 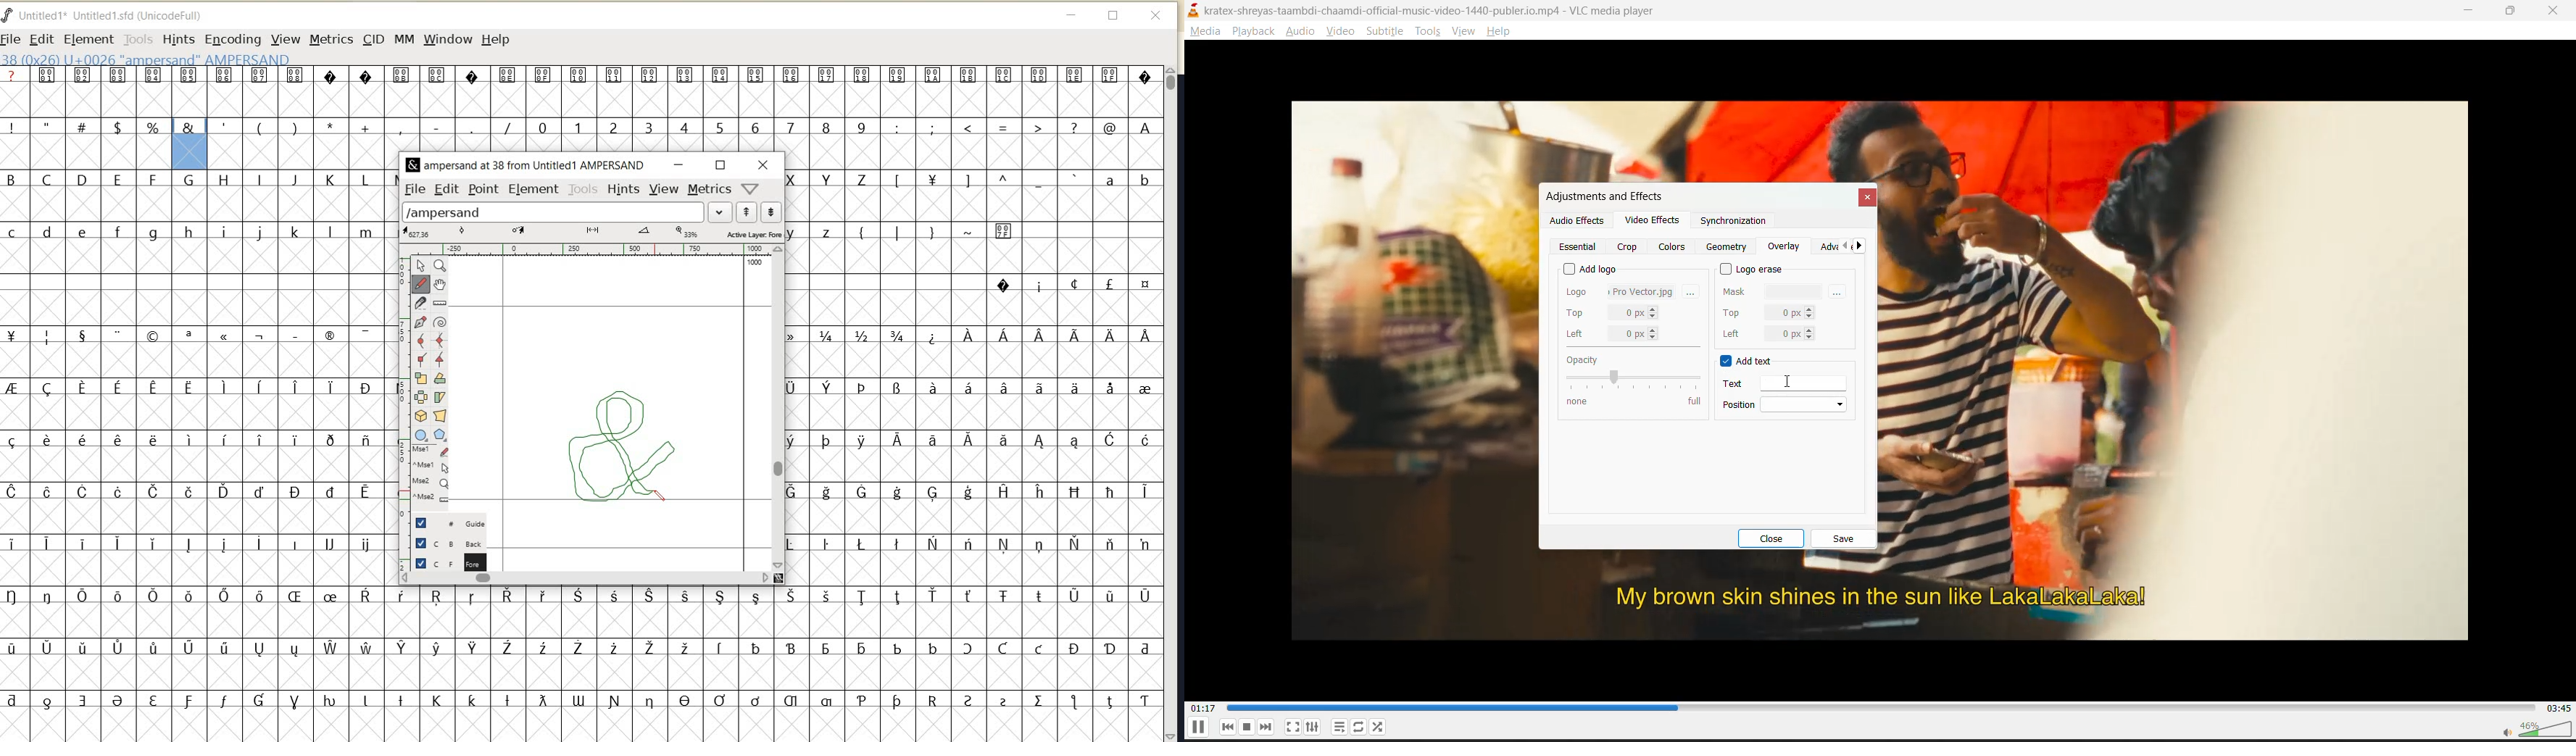 What do you see at coordinates (1590, 267) in the screenshot?
I see `add logo` at bounding box center [1590, 267].